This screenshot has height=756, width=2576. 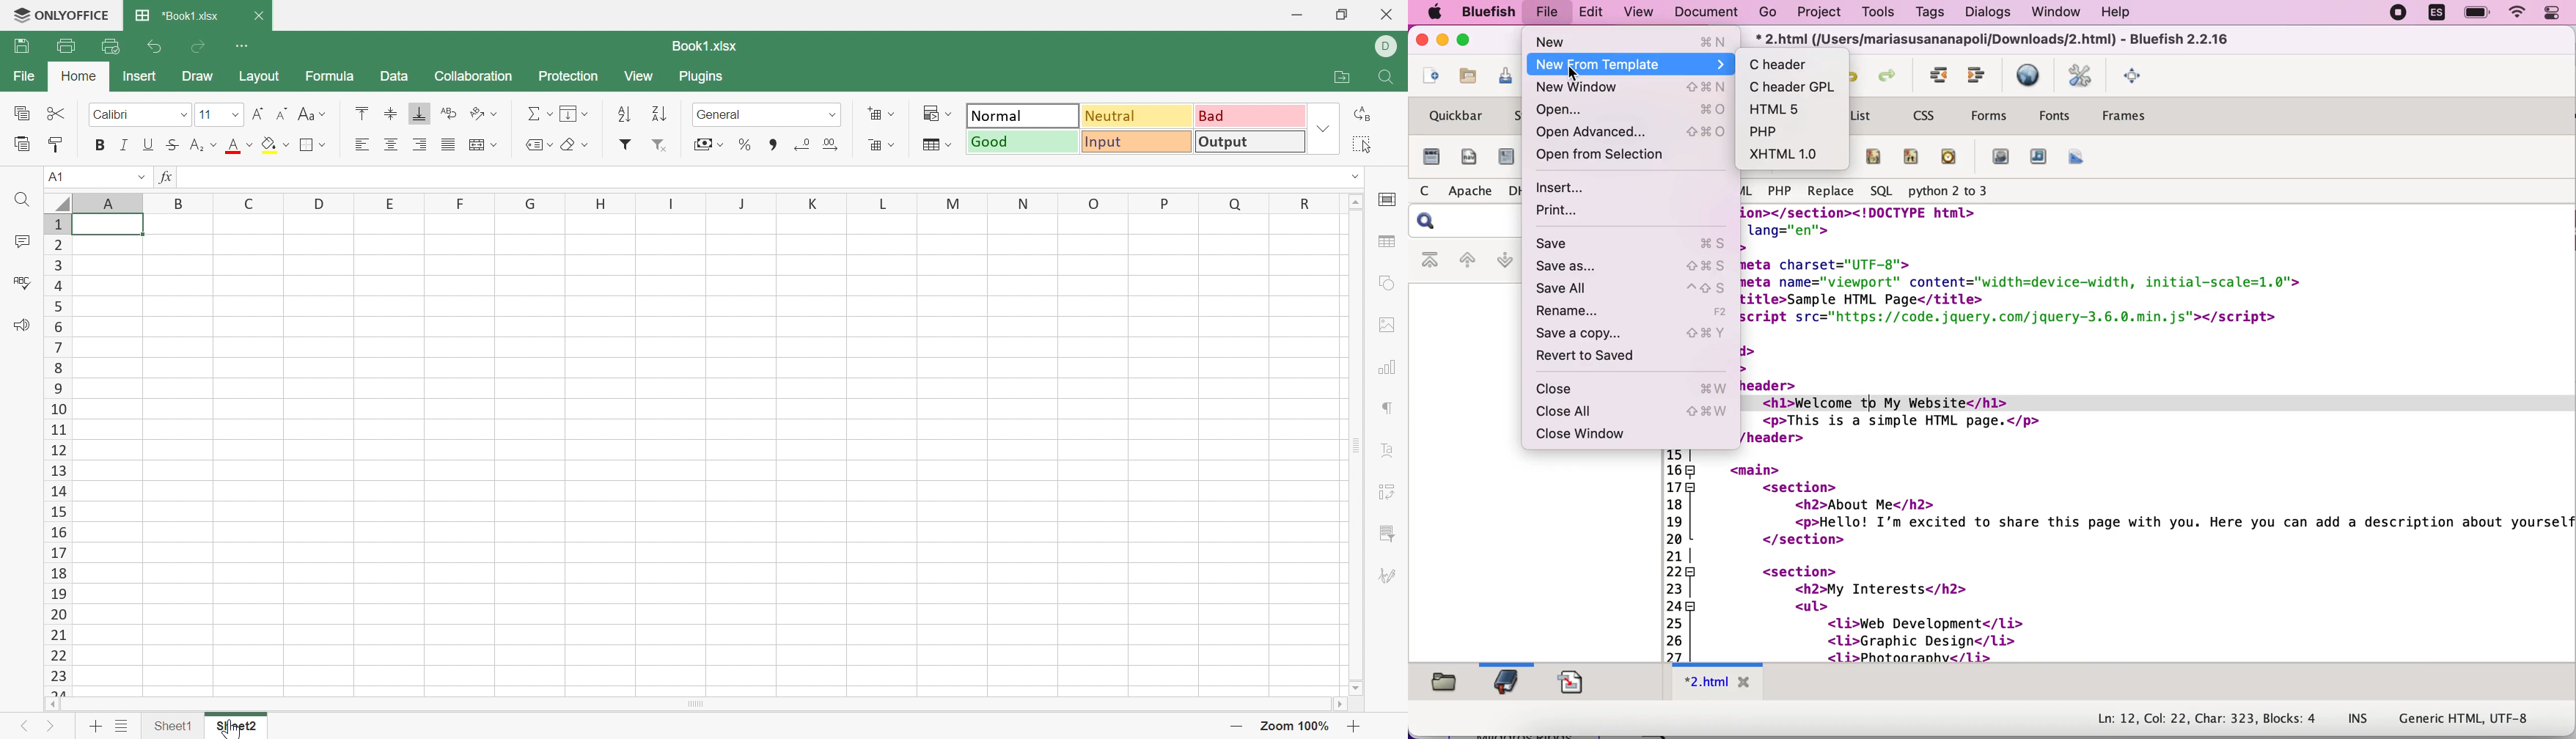 What do you see at coordinates (1423, 41) in the screenshot?
I see `close` at bounding box center [1423, 41].